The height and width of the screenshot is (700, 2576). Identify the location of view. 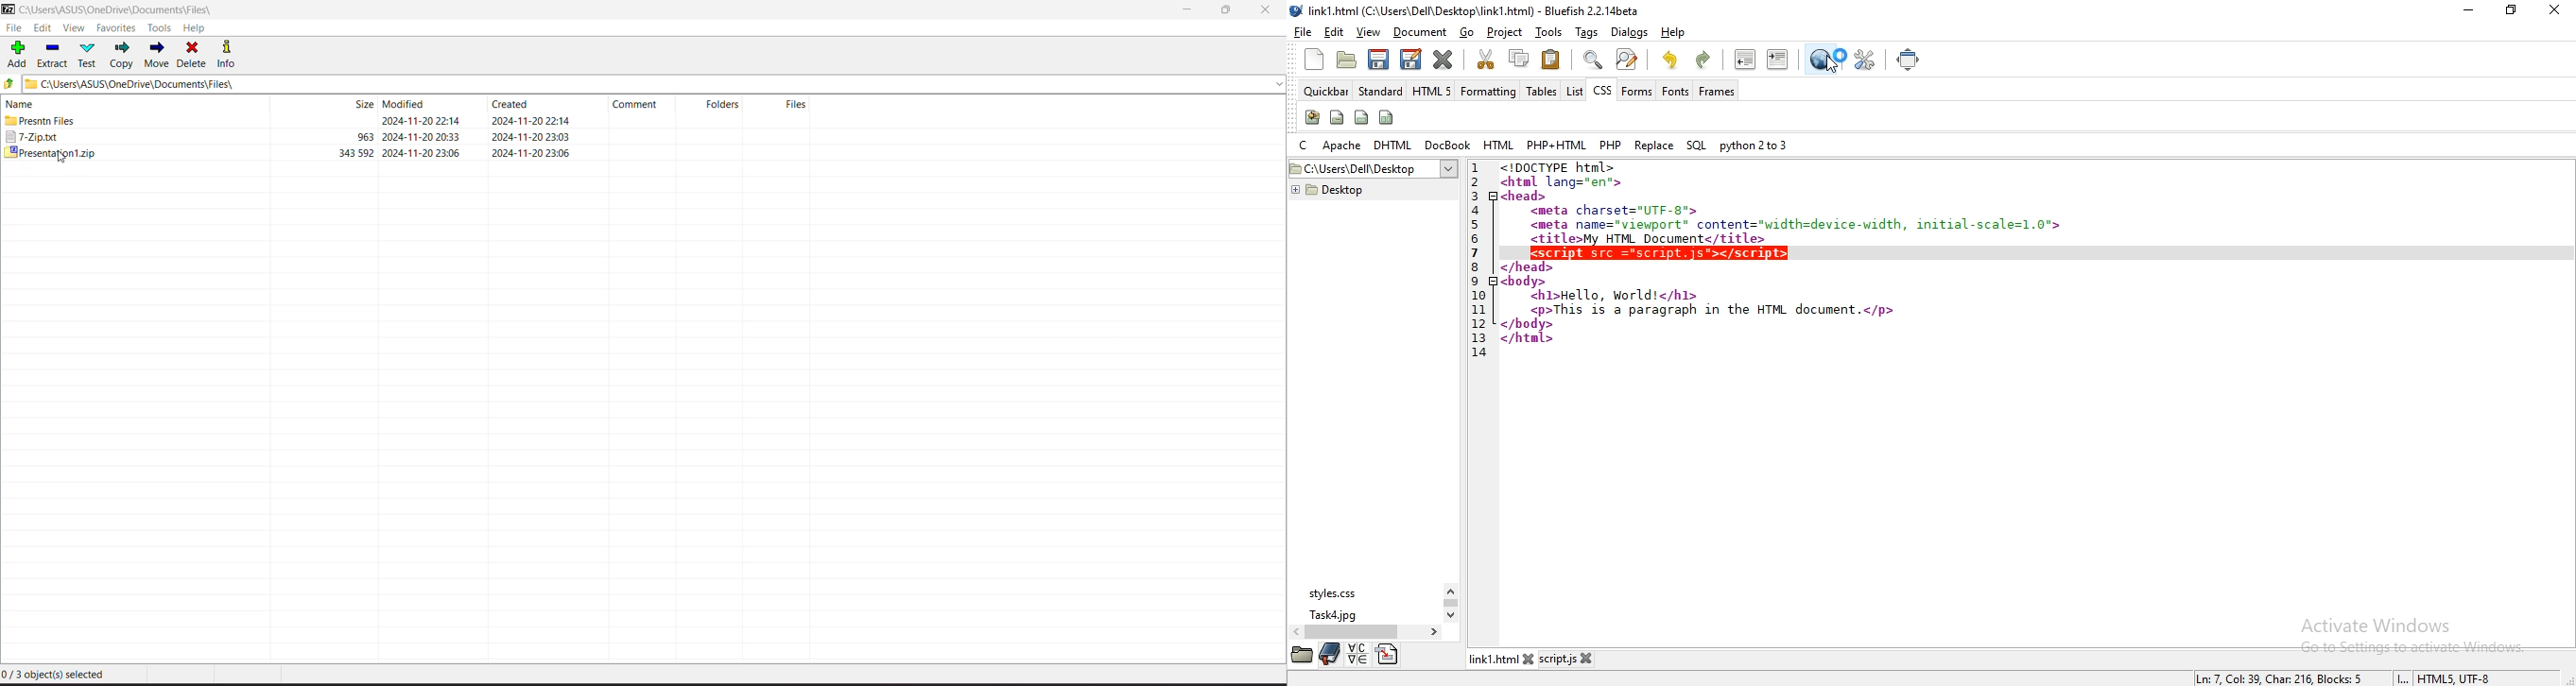
(1367, 32).